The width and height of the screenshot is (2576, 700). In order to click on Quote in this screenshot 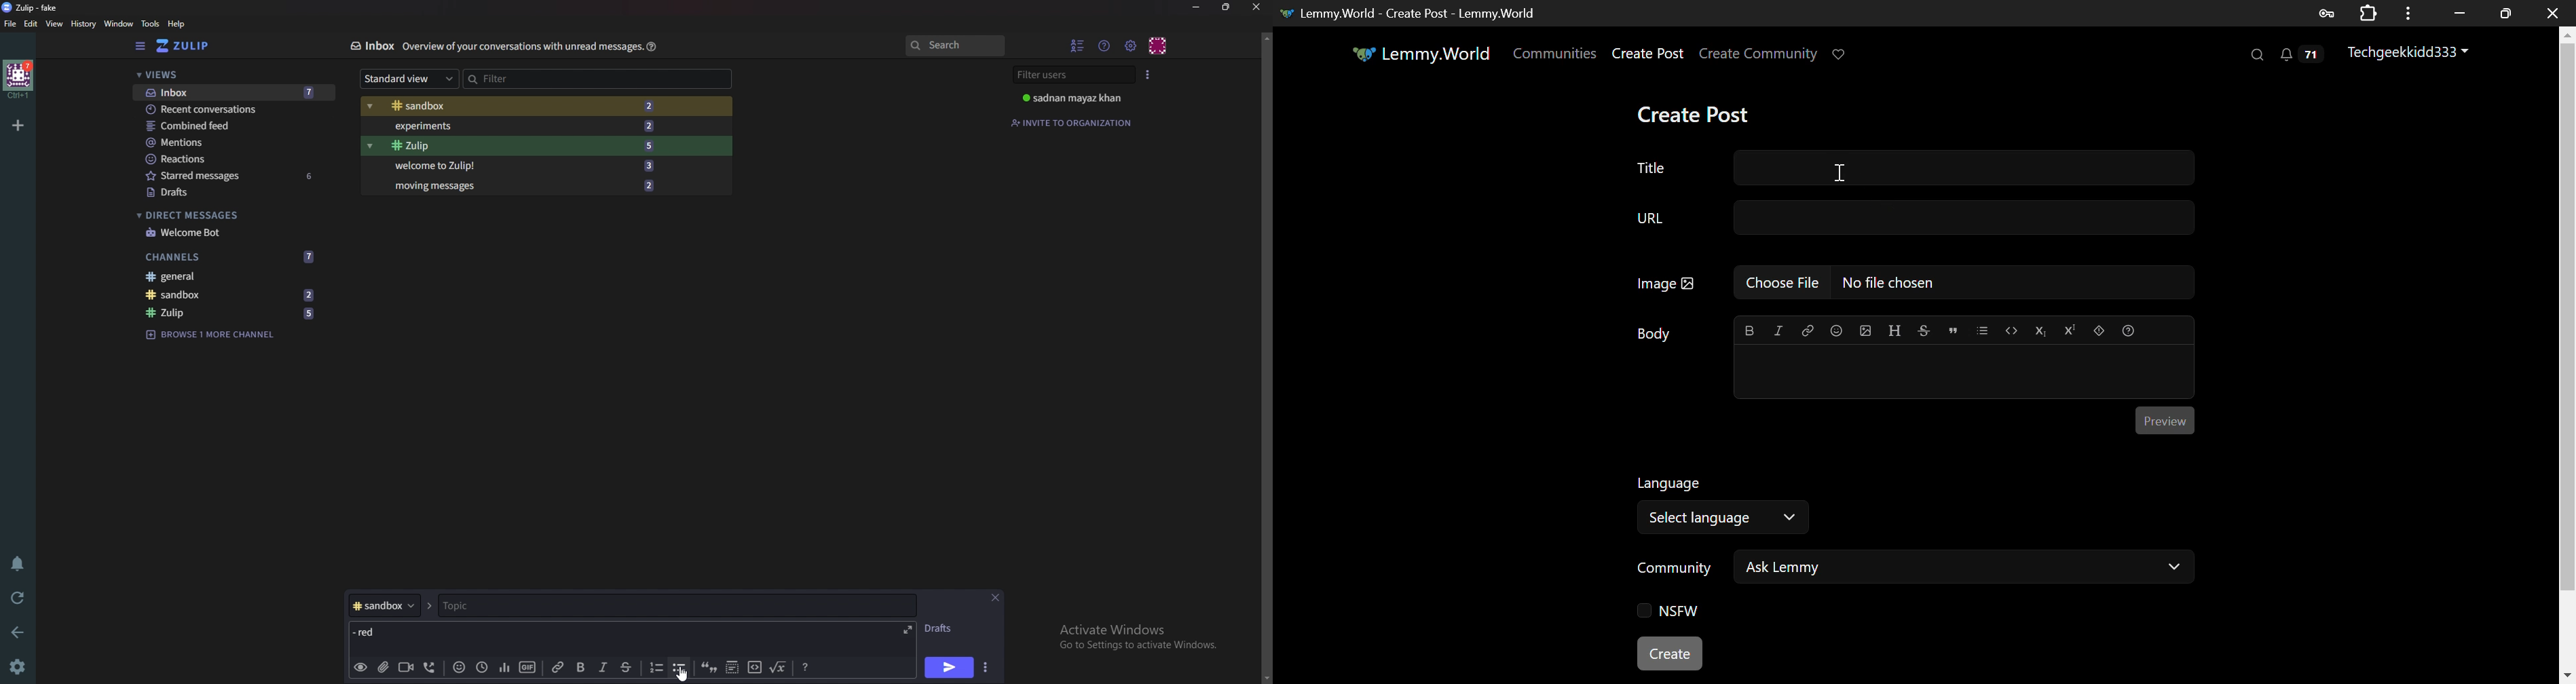, I will do `click(1952, 331)`.